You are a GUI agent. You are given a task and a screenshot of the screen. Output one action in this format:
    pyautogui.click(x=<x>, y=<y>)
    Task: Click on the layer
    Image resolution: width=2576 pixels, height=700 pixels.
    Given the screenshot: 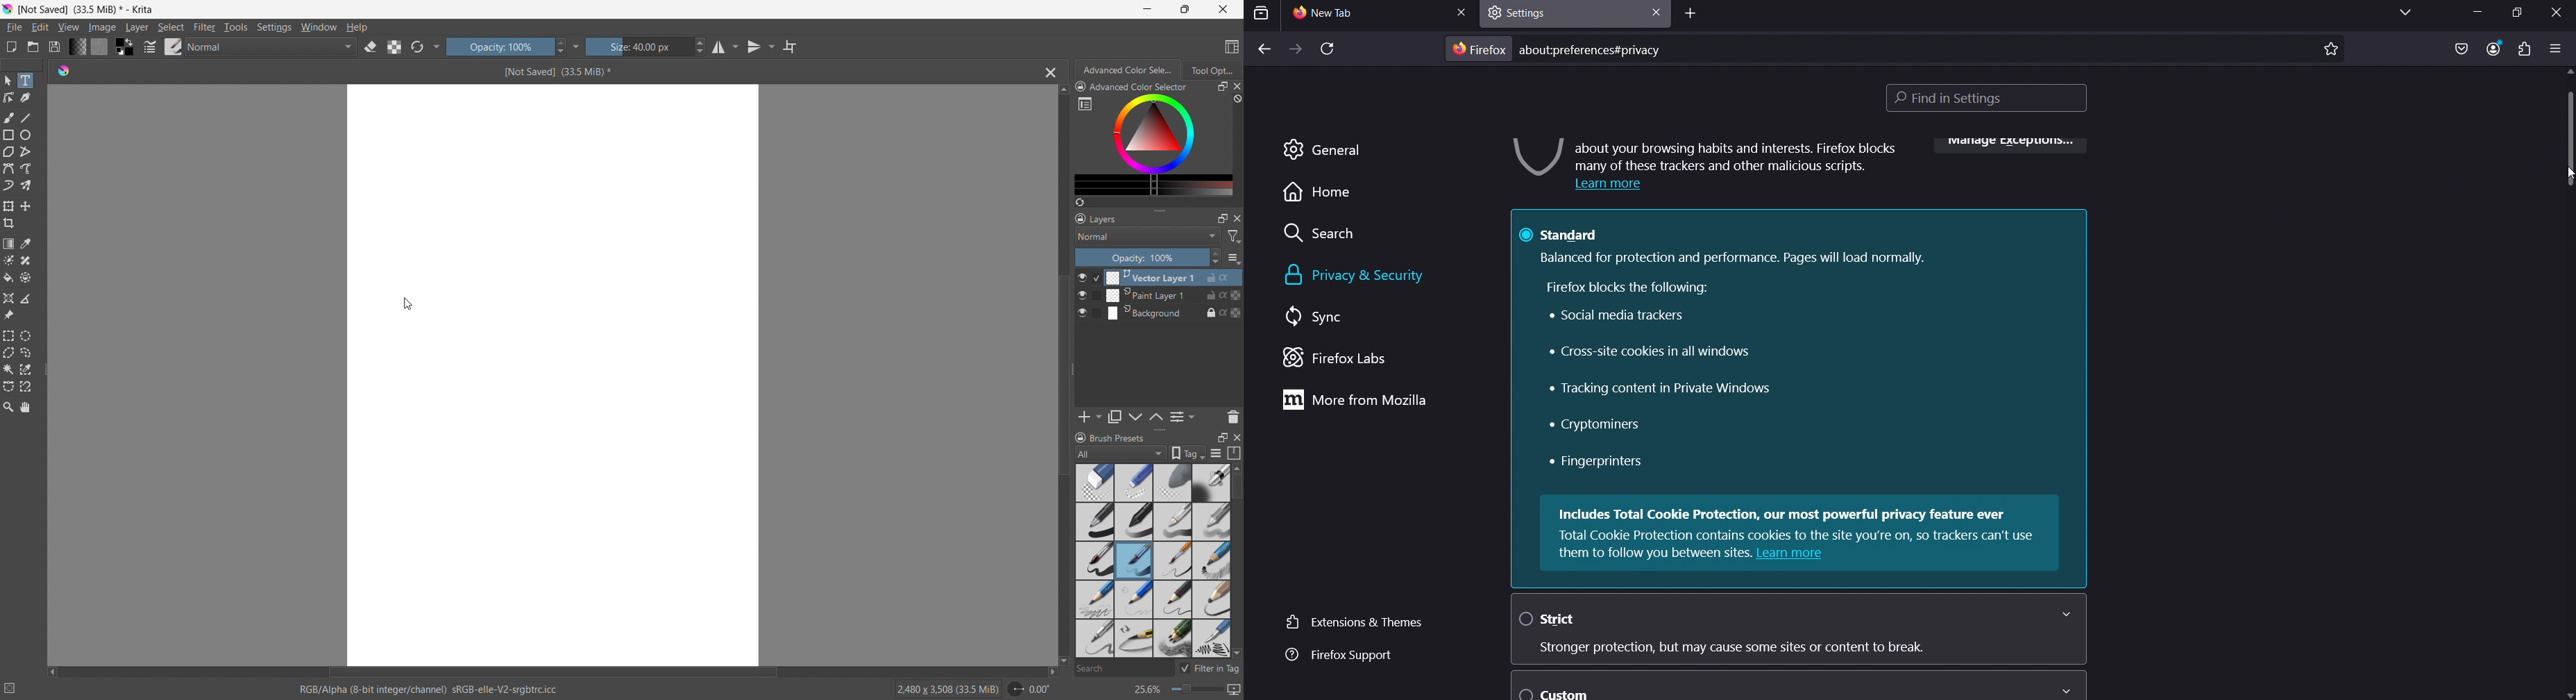 What is the action you would take?
    pyautogui.click(x=137, y=27)
    